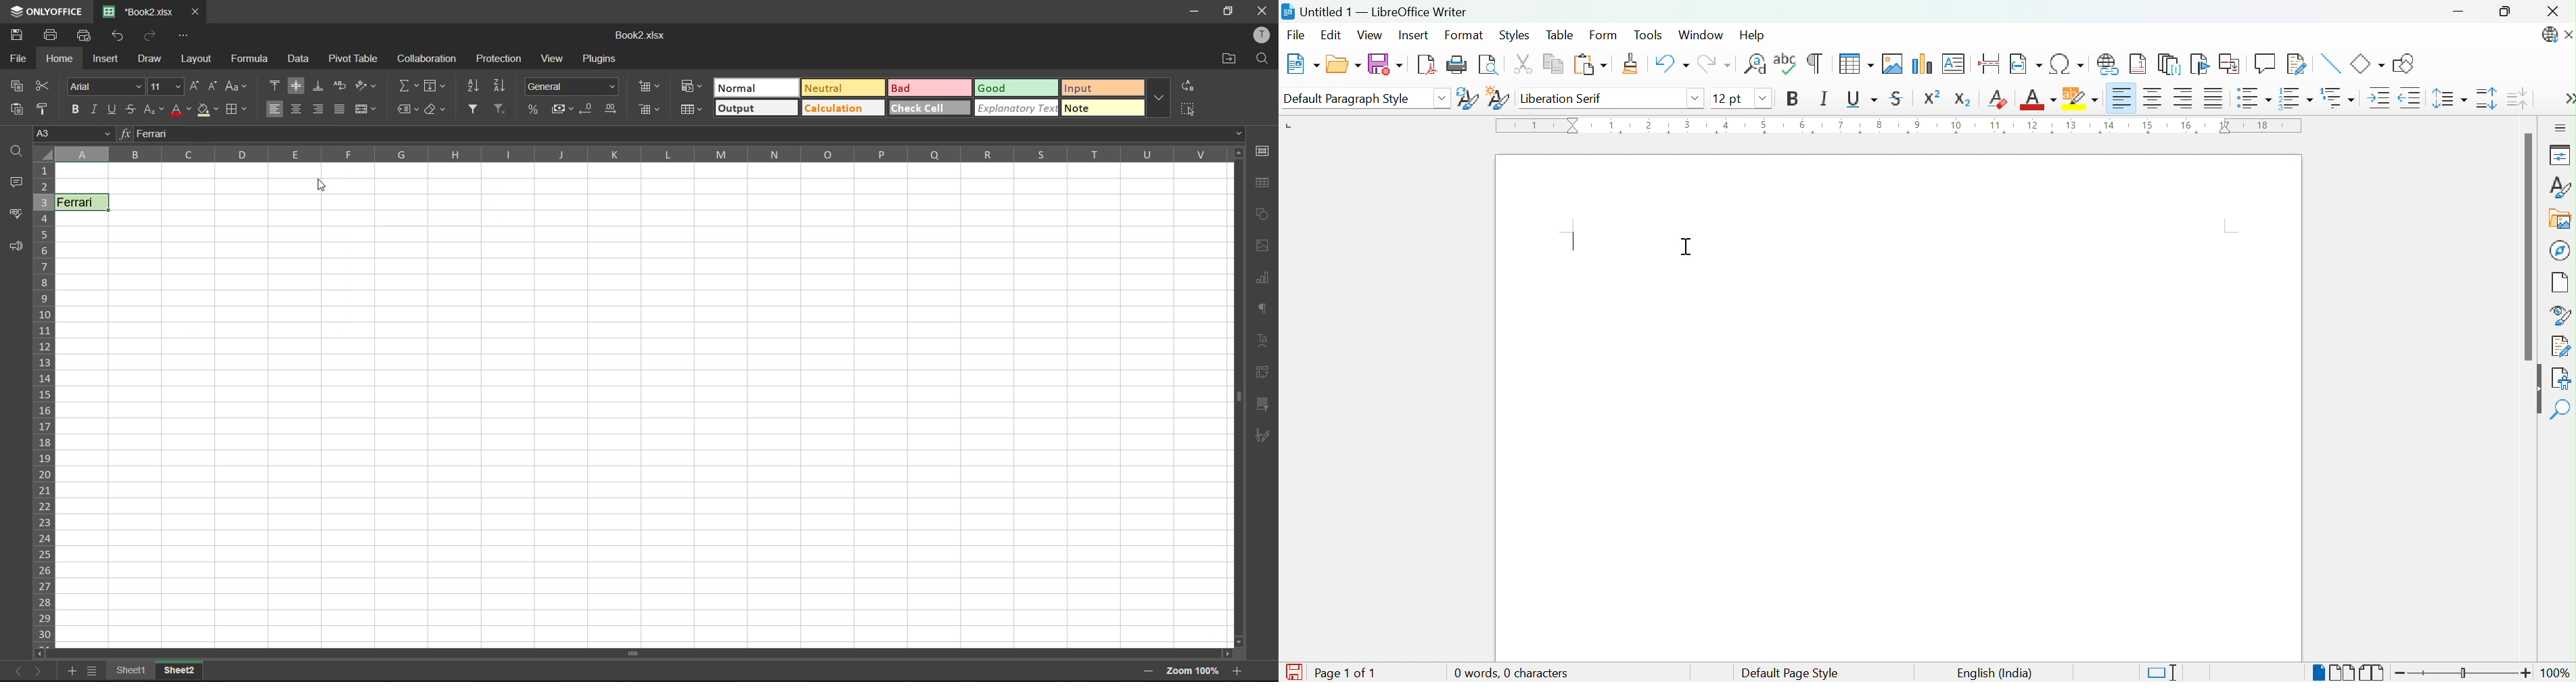  I want to click on Basic Shapes, so click(2366, 64).